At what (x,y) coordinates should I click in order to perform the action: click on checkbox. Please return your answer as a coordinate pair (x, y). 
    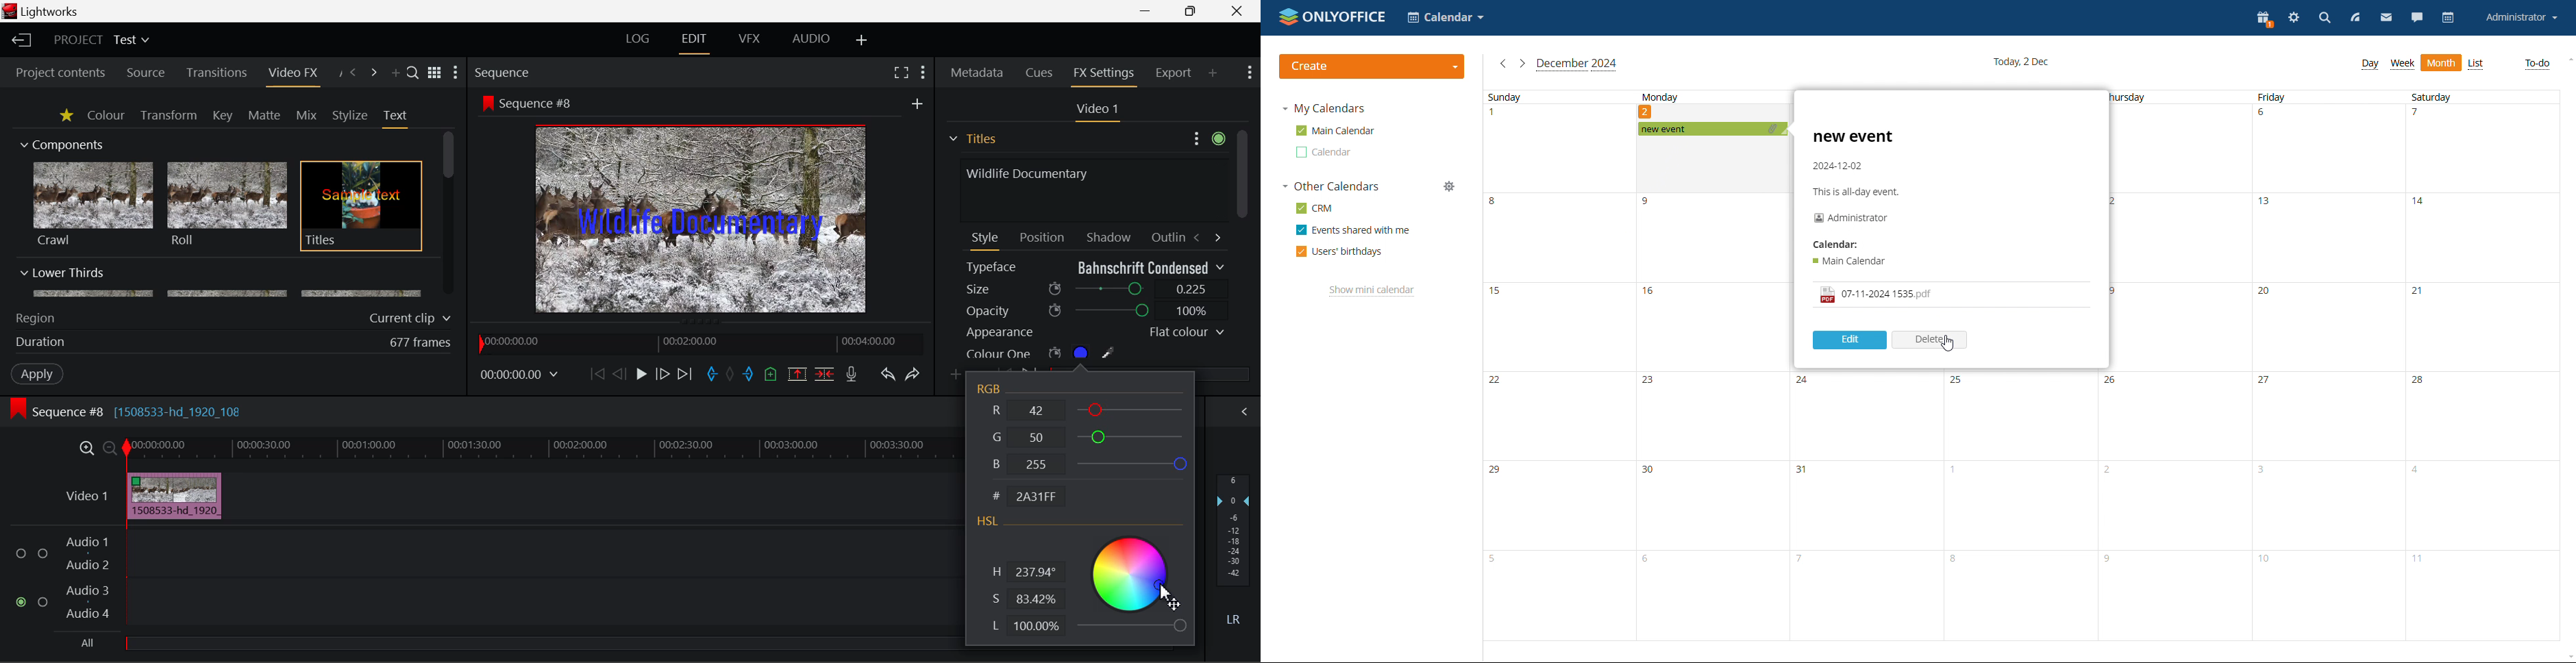
    Looking at the image, I should click on (45, 603).